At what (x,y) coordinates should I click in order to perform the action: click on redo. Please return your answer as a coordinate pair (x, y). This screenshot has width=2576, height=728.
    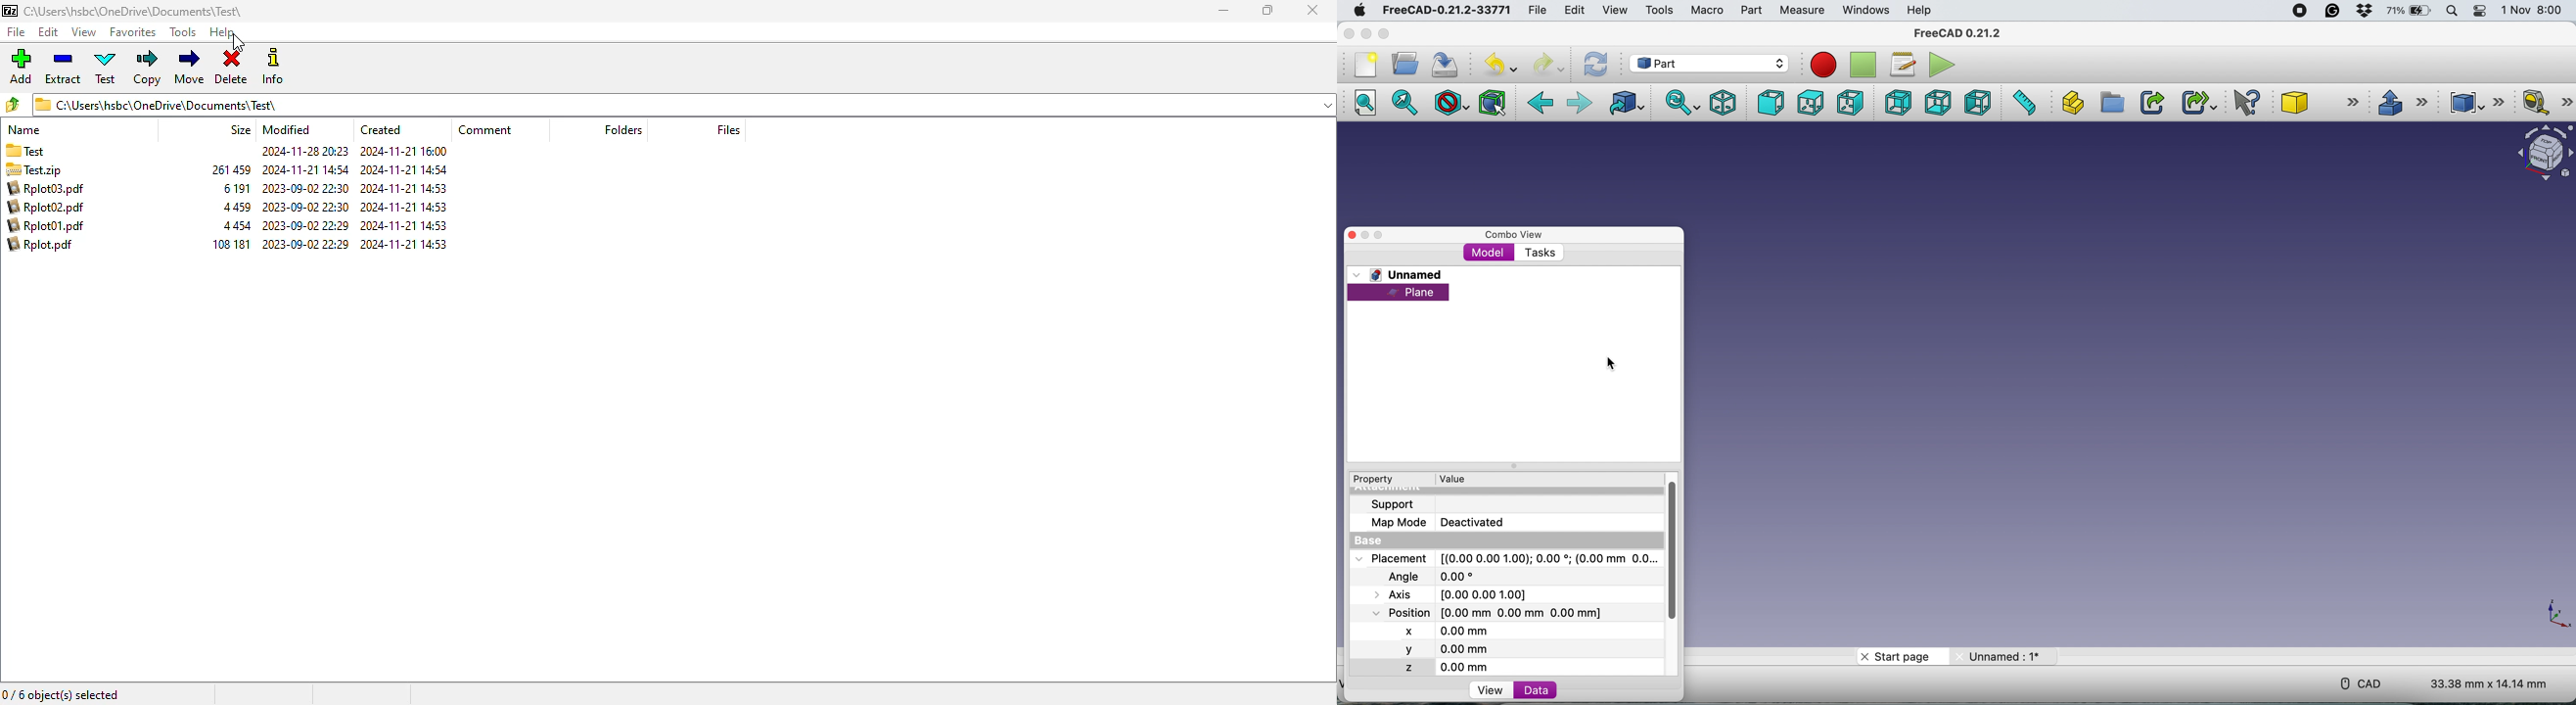
    Looking at the image, I should click on (1549, 68).